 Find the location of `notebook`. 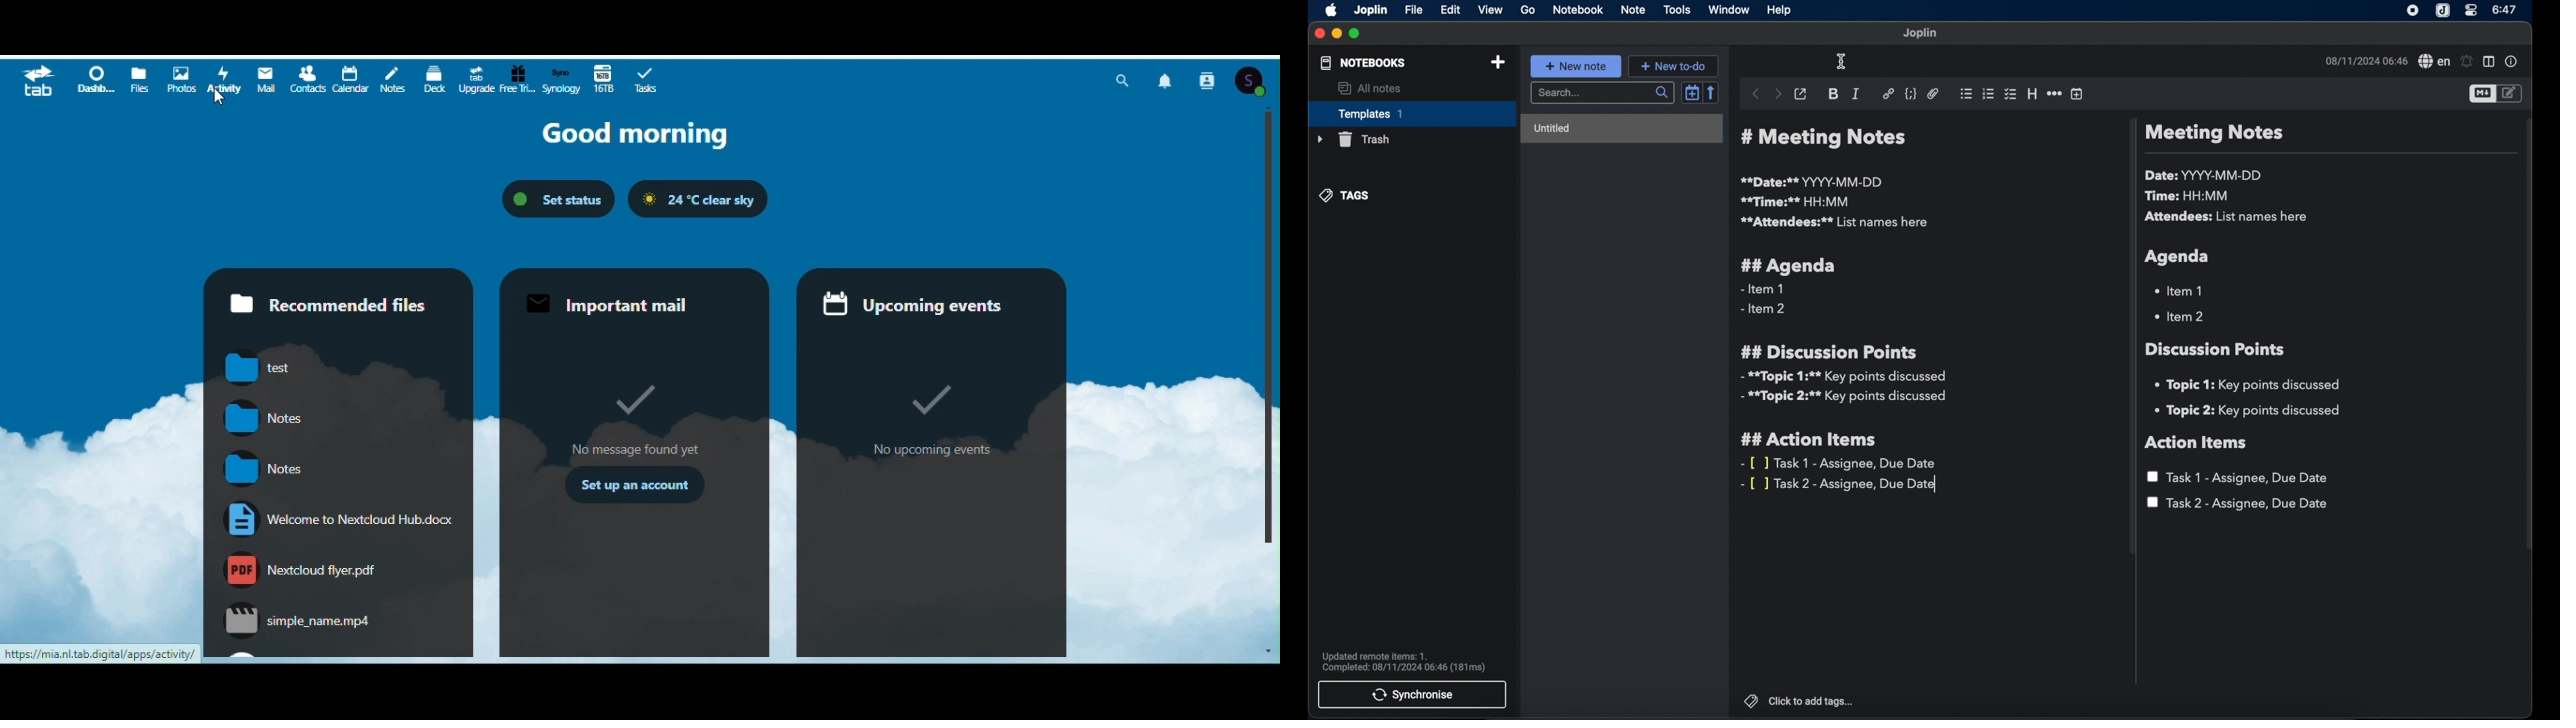

notebook is located at coordinates (1577, 11).